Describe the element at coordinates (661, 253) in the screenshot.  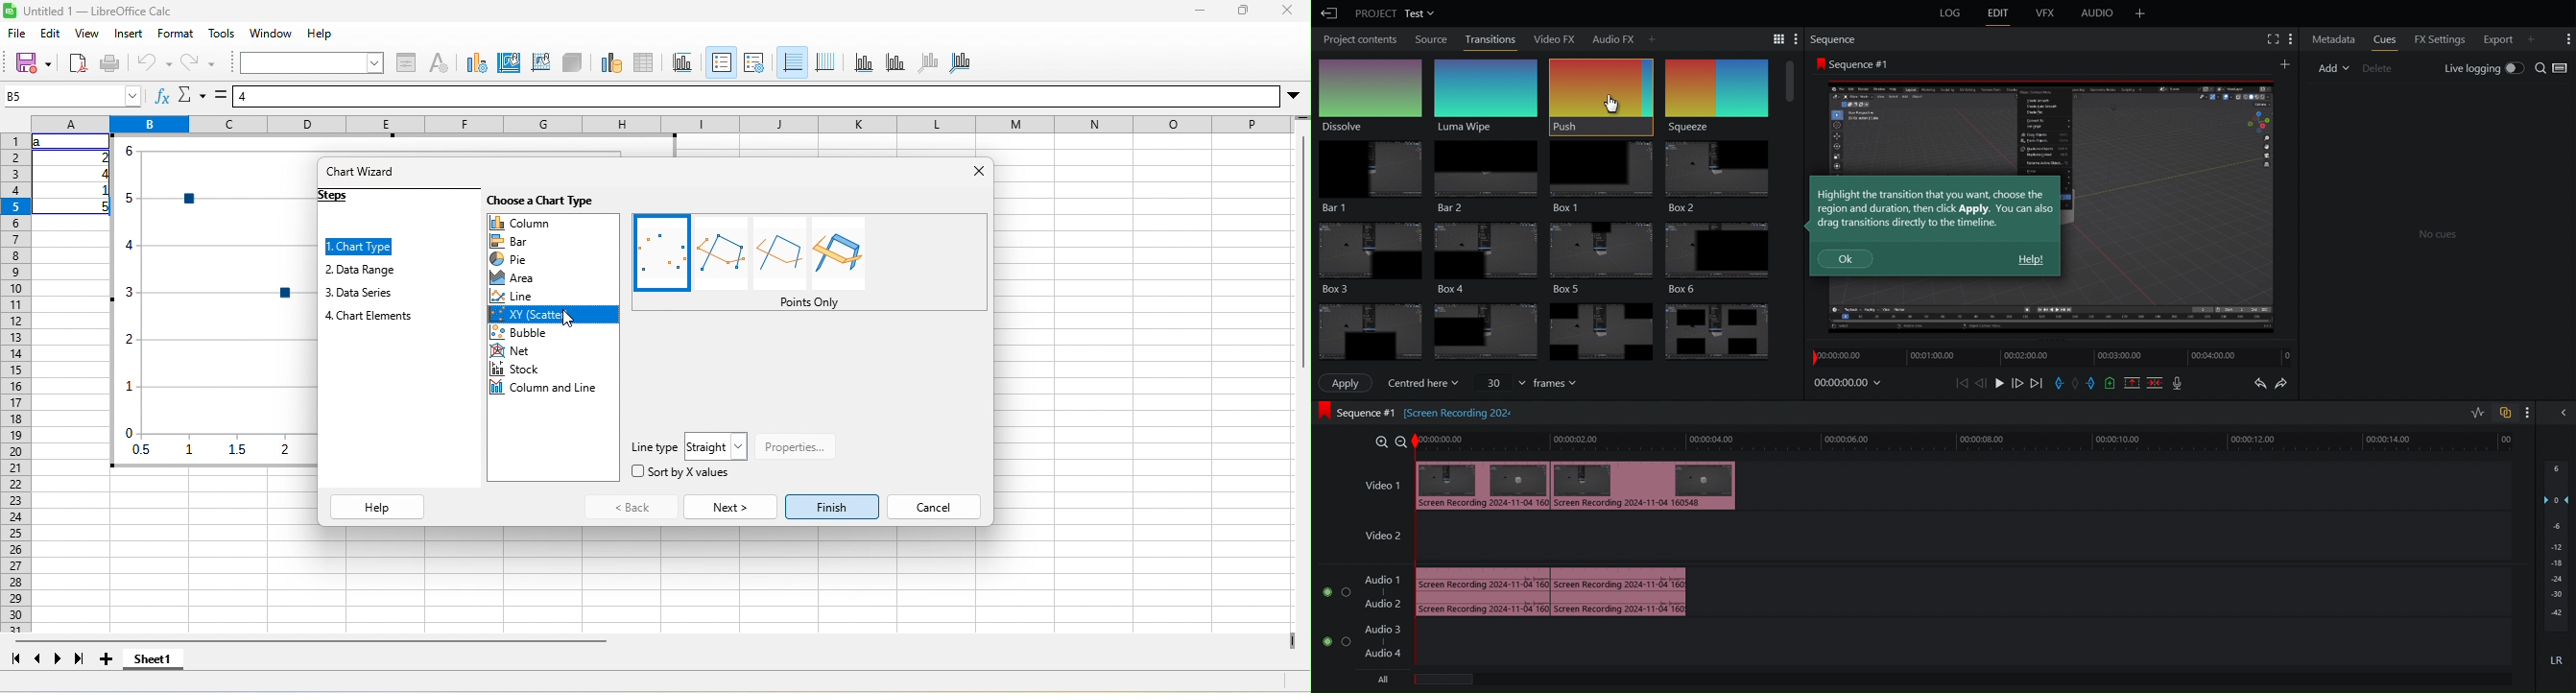
I see `points only` at that location.